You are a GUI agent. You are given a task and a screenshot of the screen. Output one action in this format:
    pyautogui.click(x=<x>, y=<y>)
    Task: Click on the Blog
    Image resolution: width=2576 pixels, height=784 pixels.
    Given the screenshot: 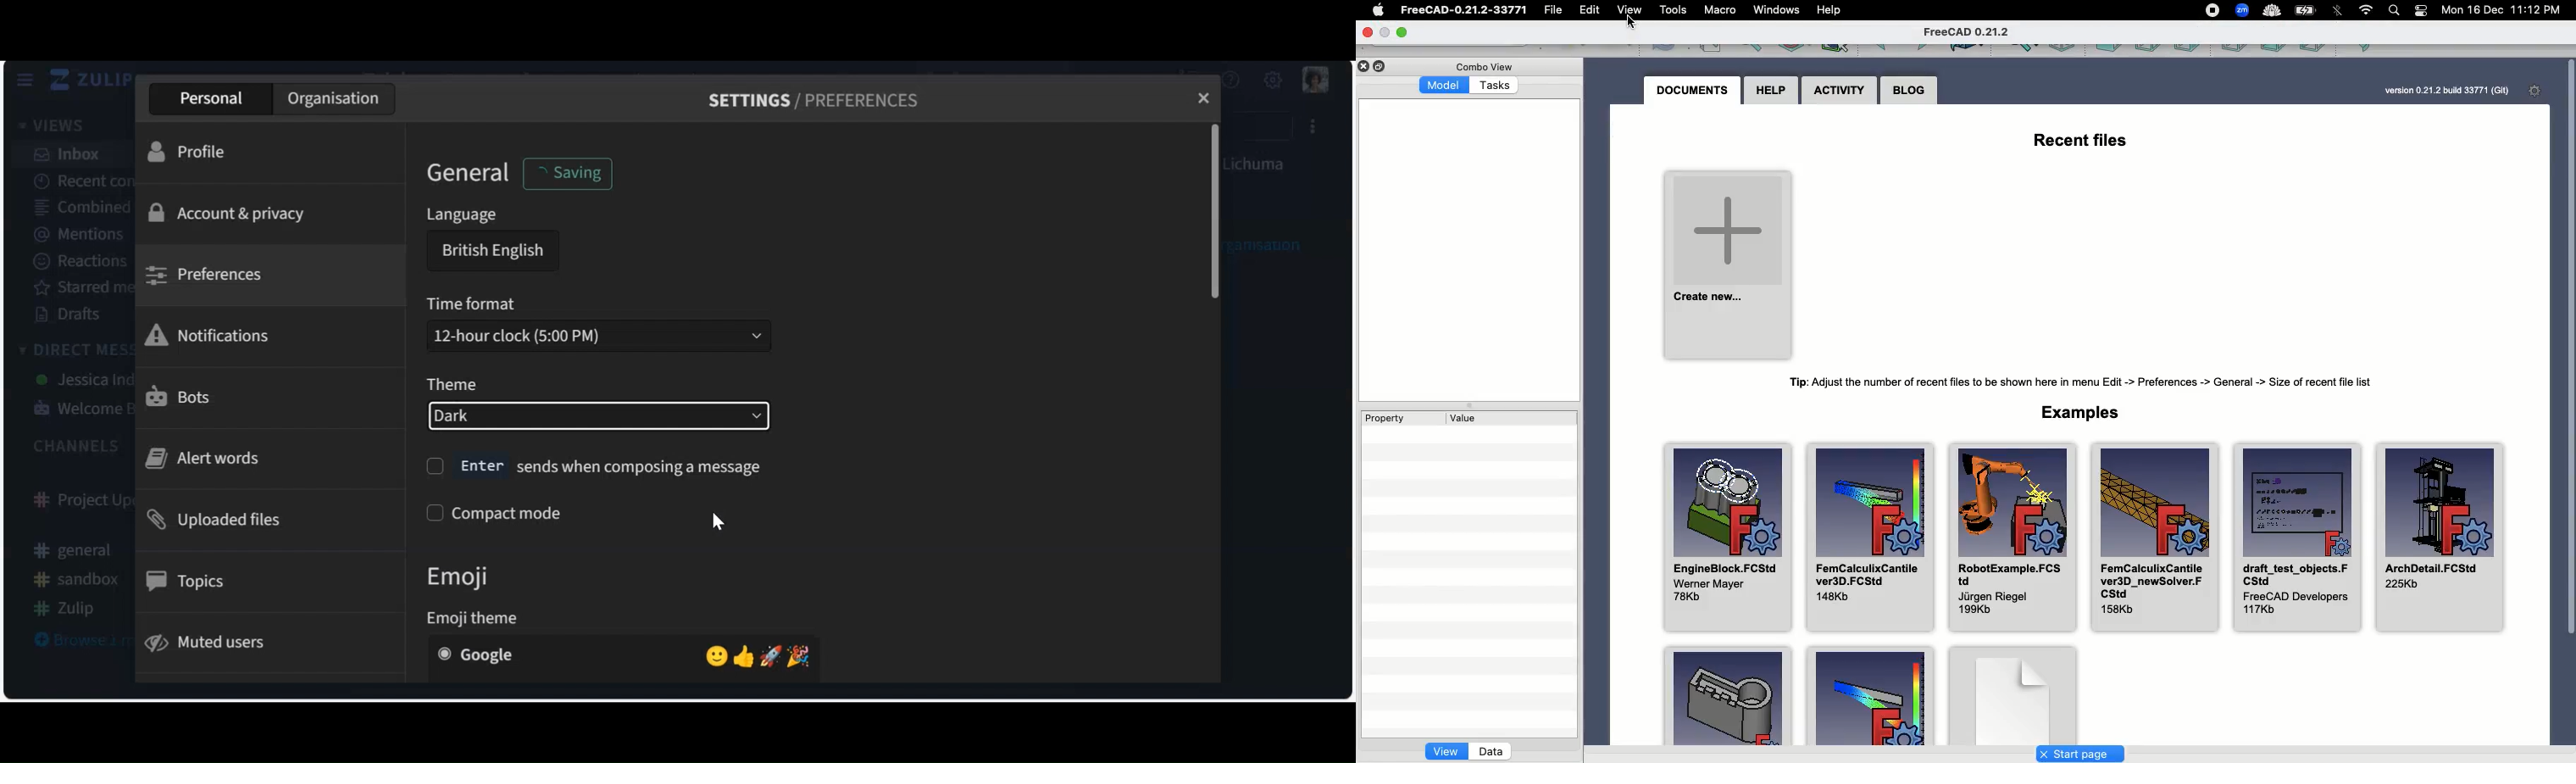 What is the action you would take?
    pyautogui.click(x=1909, y=90)
    